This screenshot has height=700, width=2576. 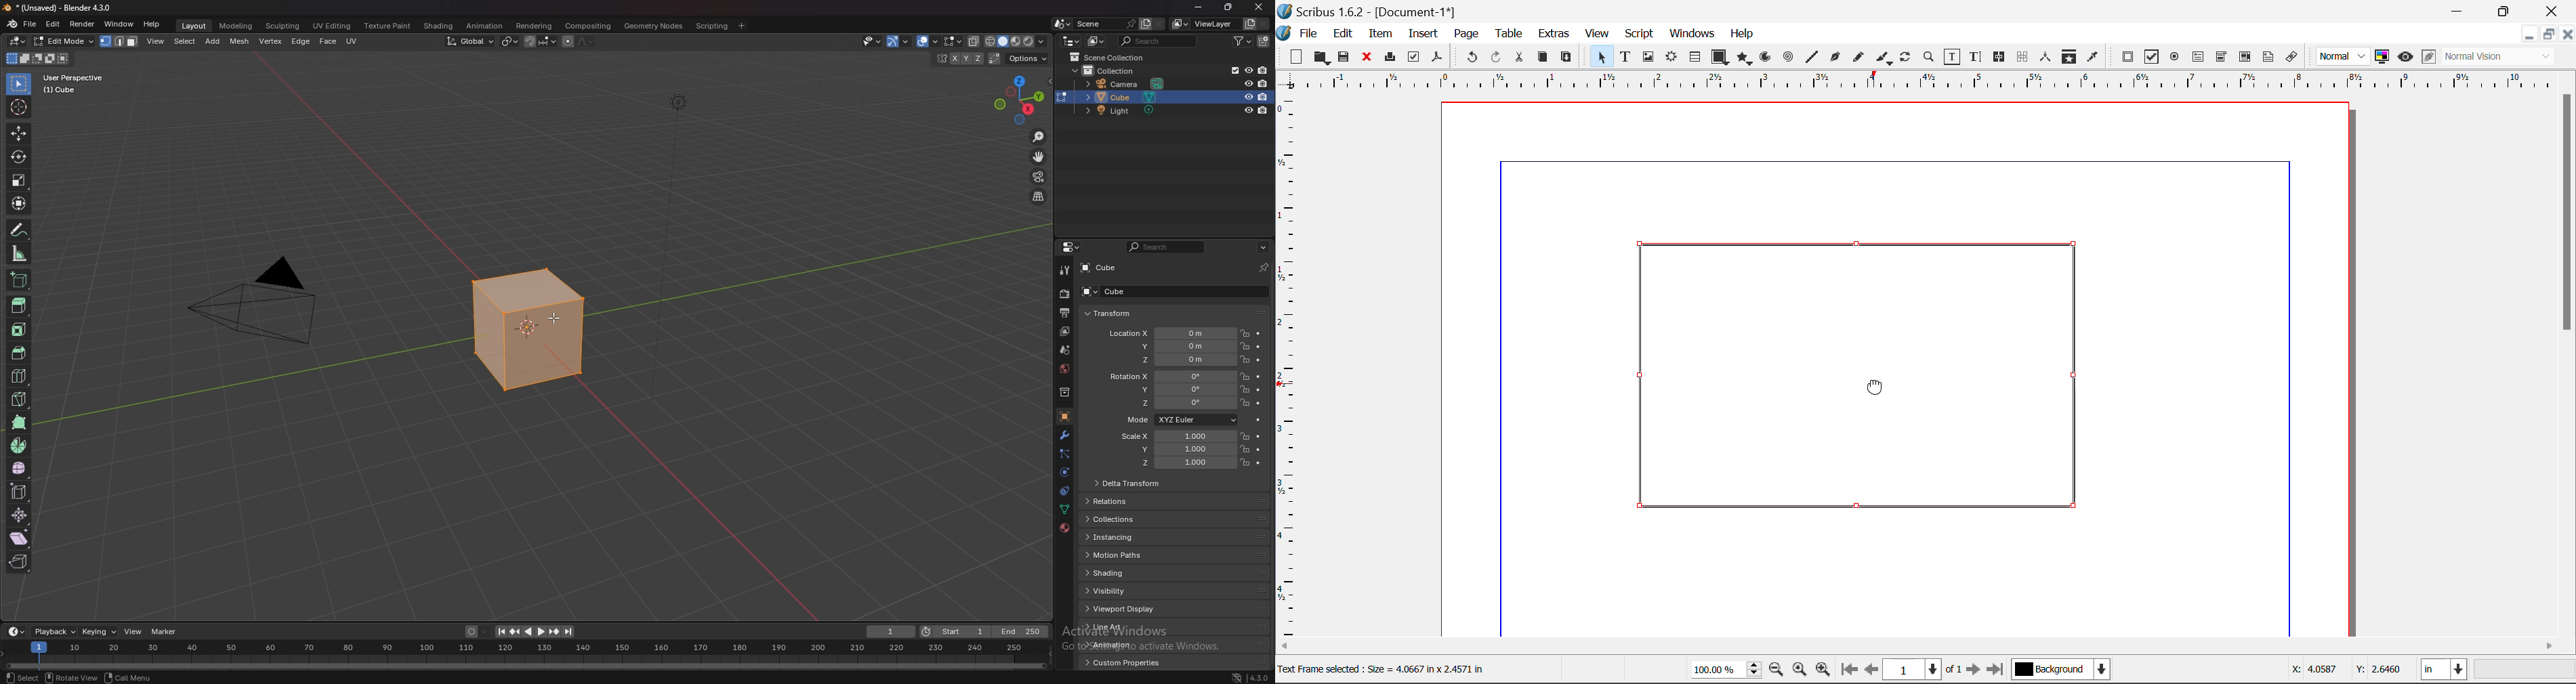 I want to click on Render Frame, so click(x=1671, y=58).